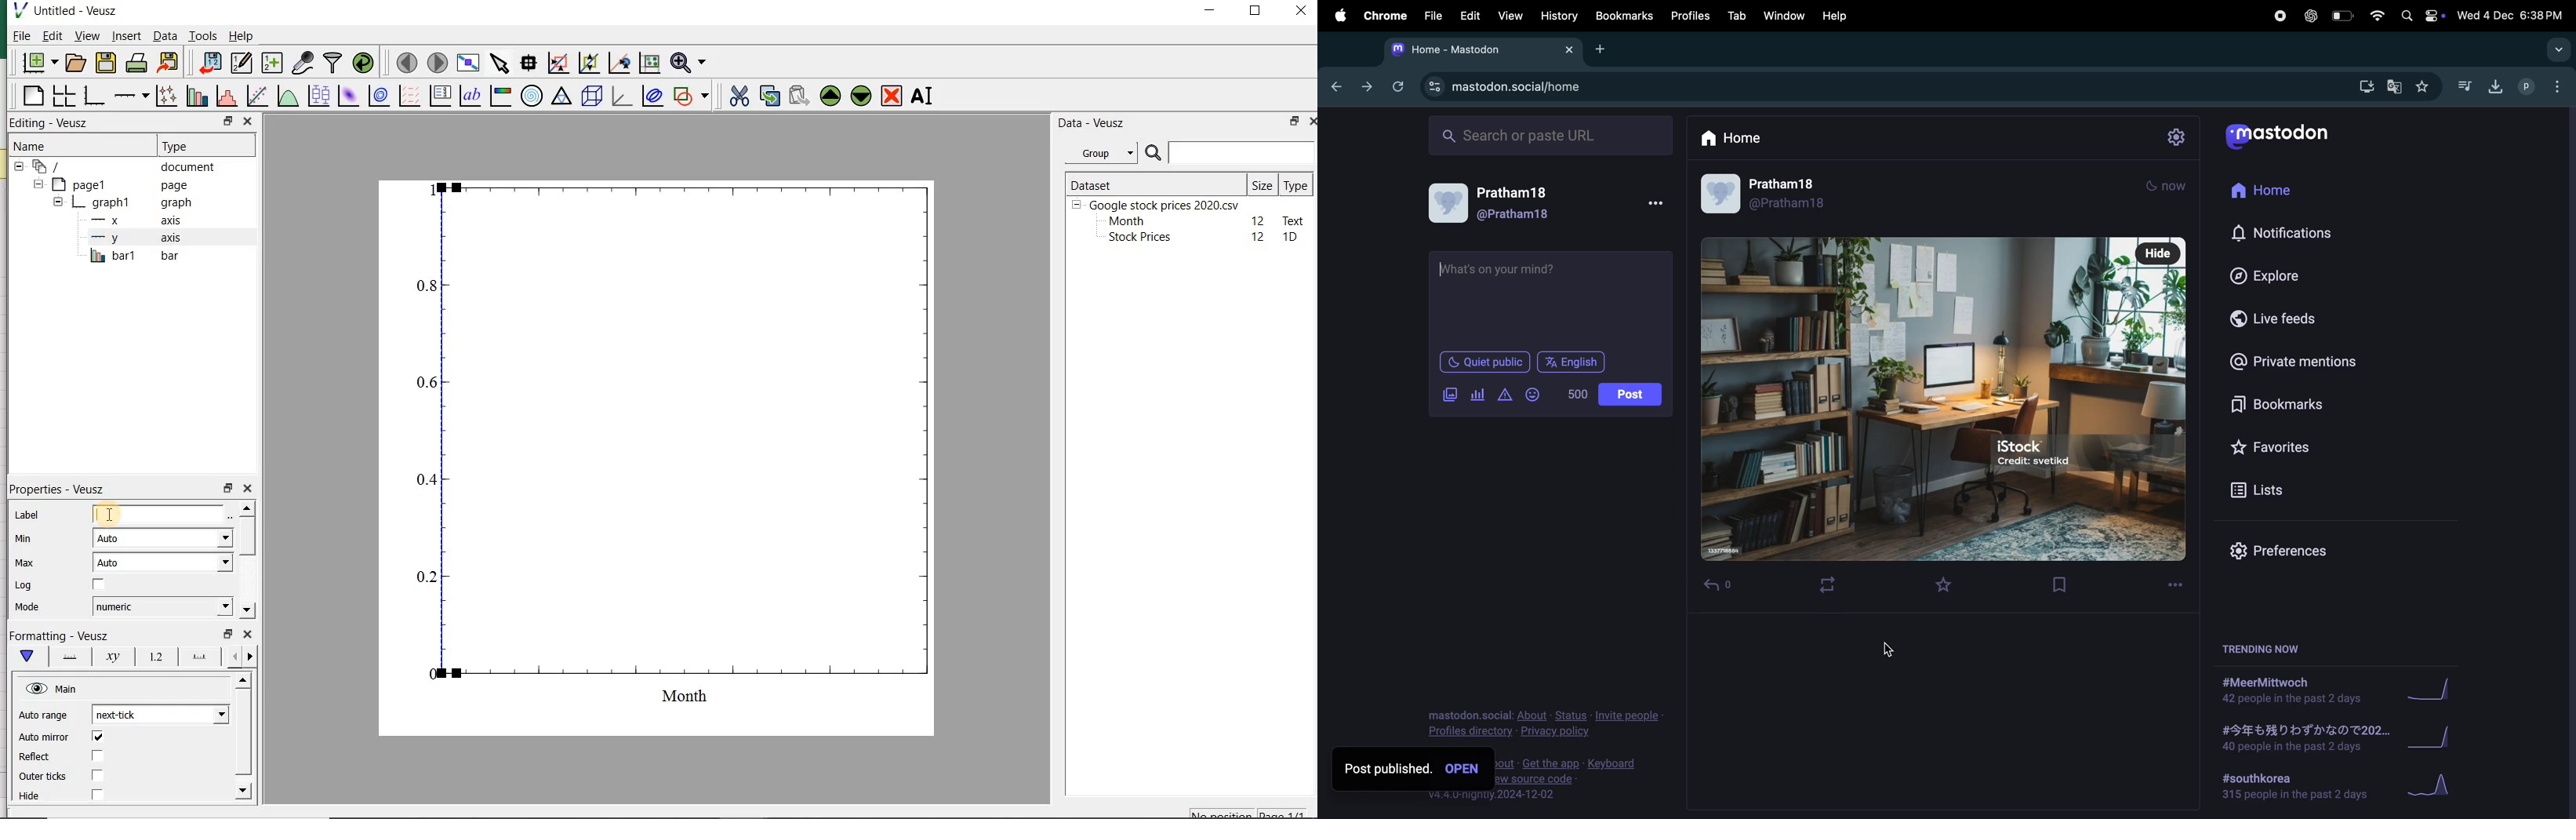 This screenshot has width=2576, height=840. I want to click on Data, so click(165, 38).